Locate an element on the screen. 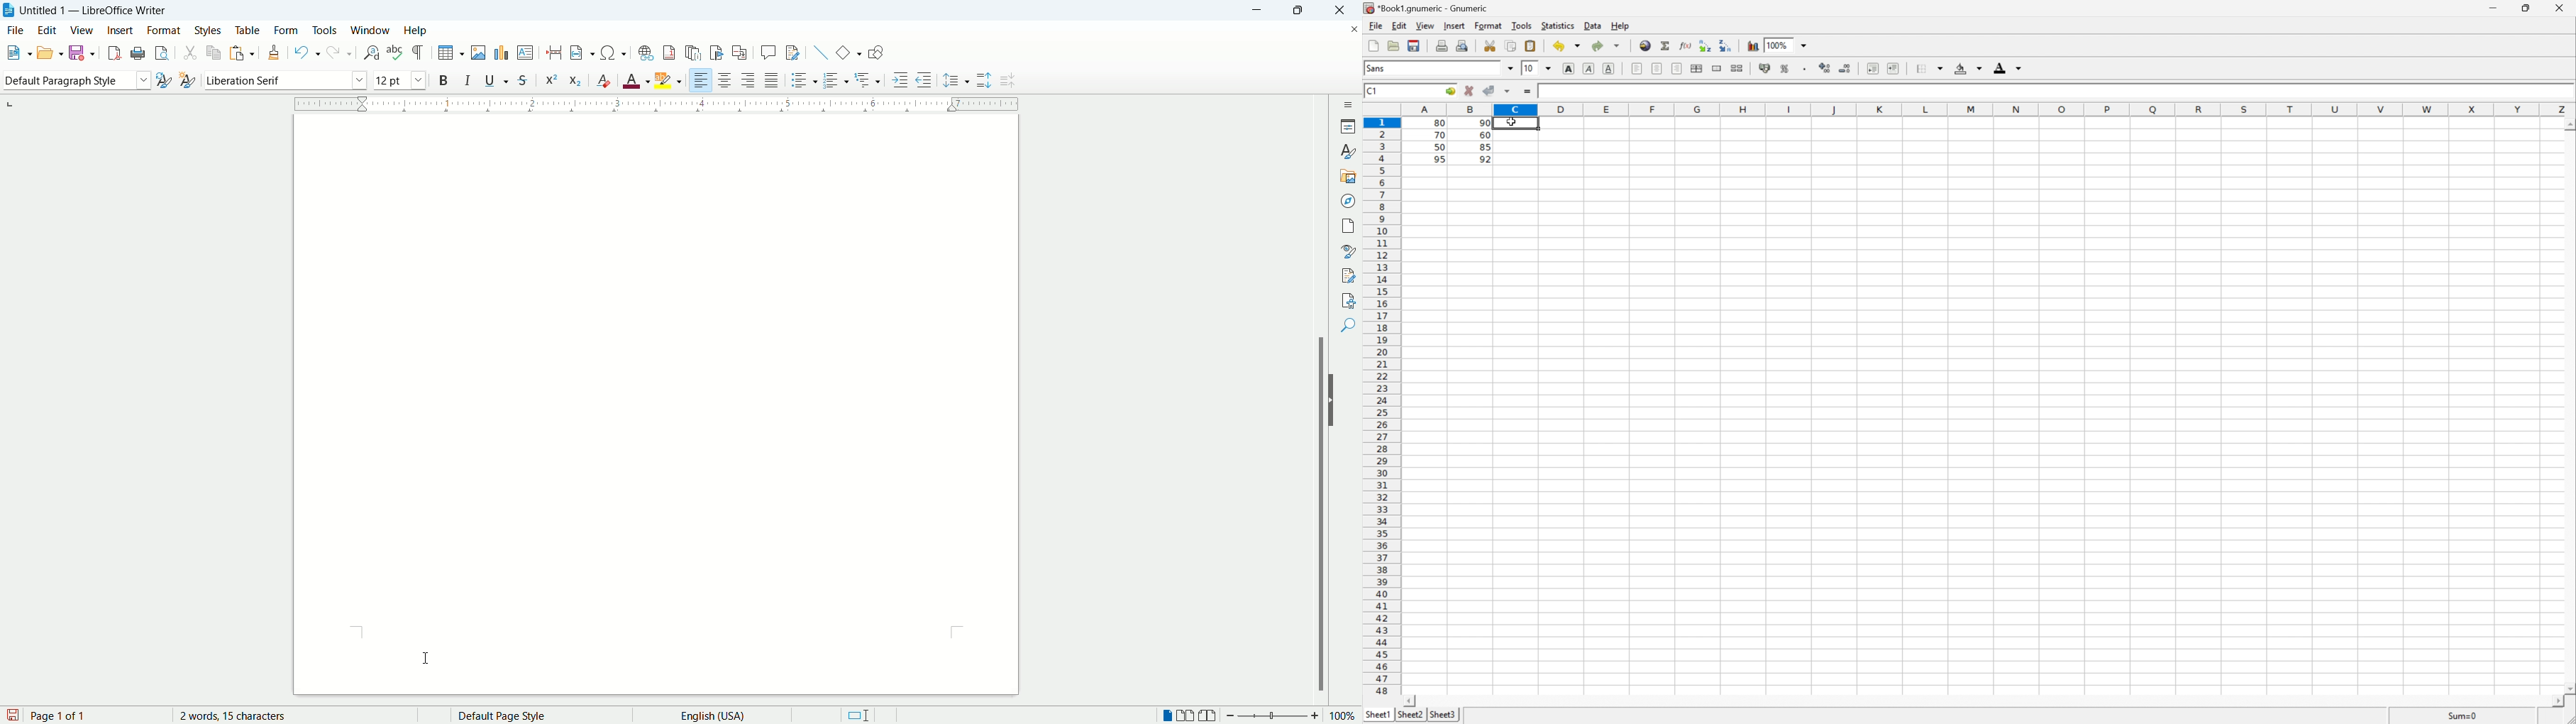 The image size is (2576, 728). close is located at coordinates (1344, 10).